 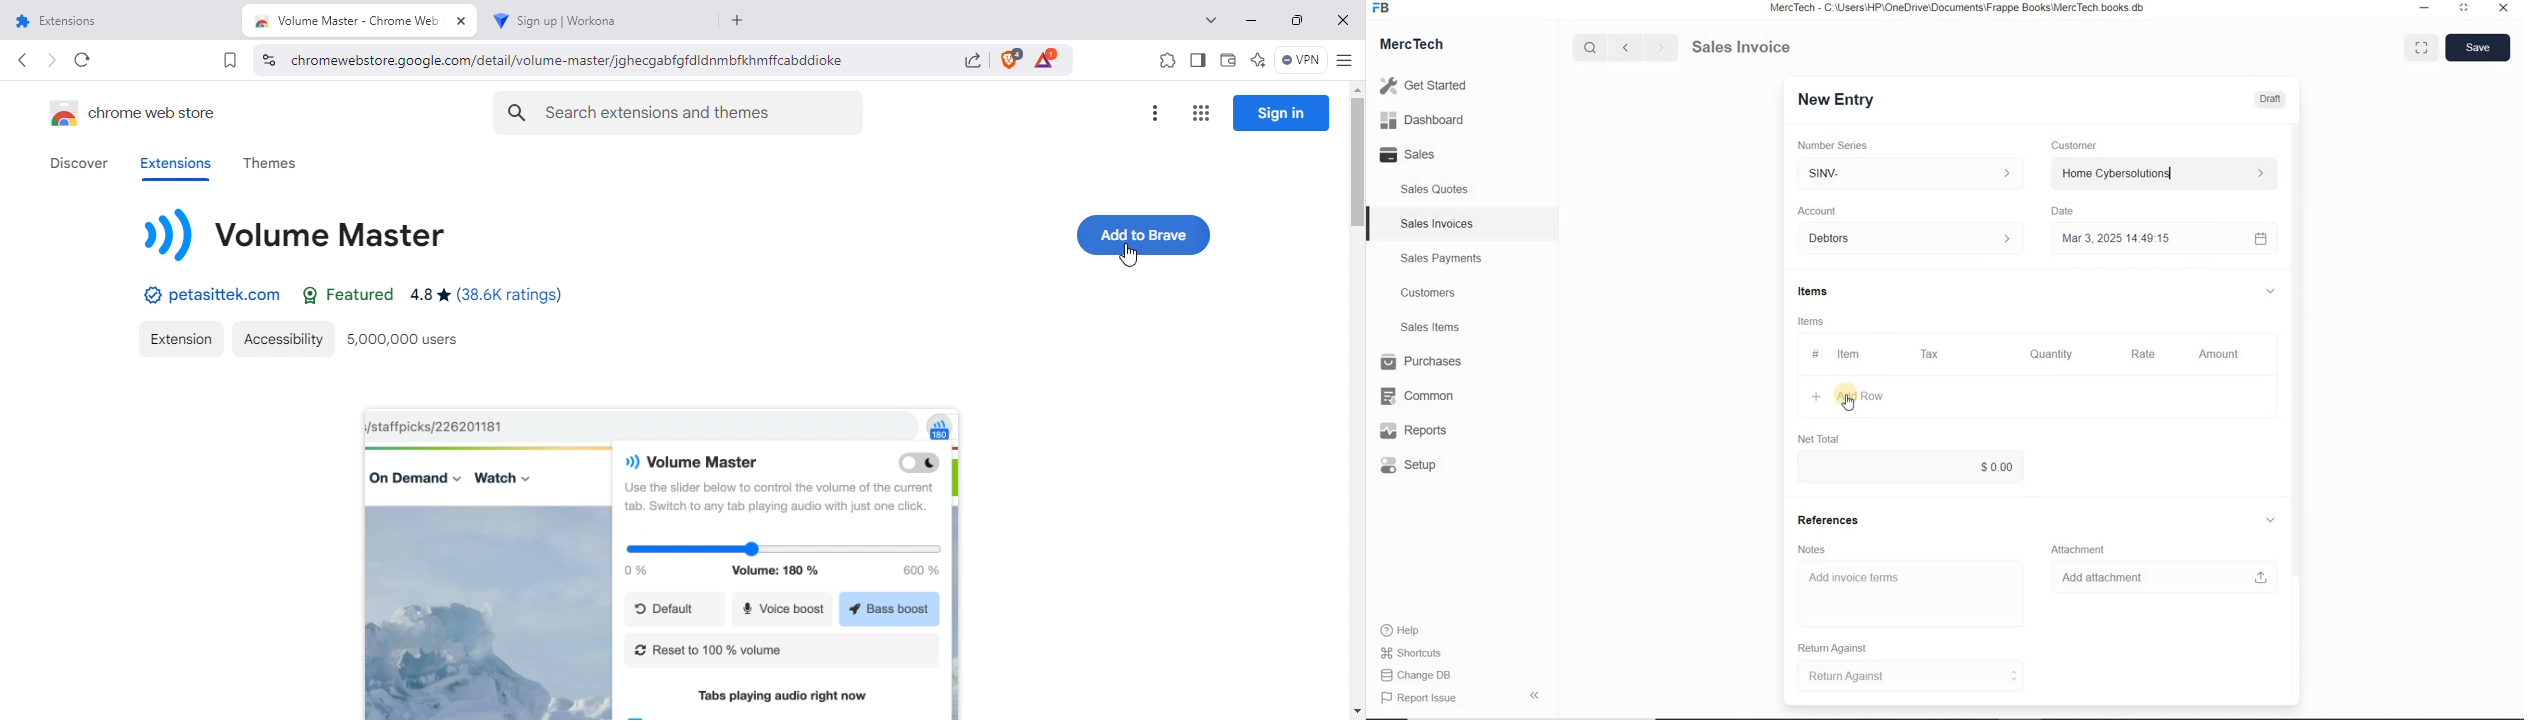 What do you see at coordinates (1829, 521) in the screenshot?
I see `References` at bounding box center [1829, 521].